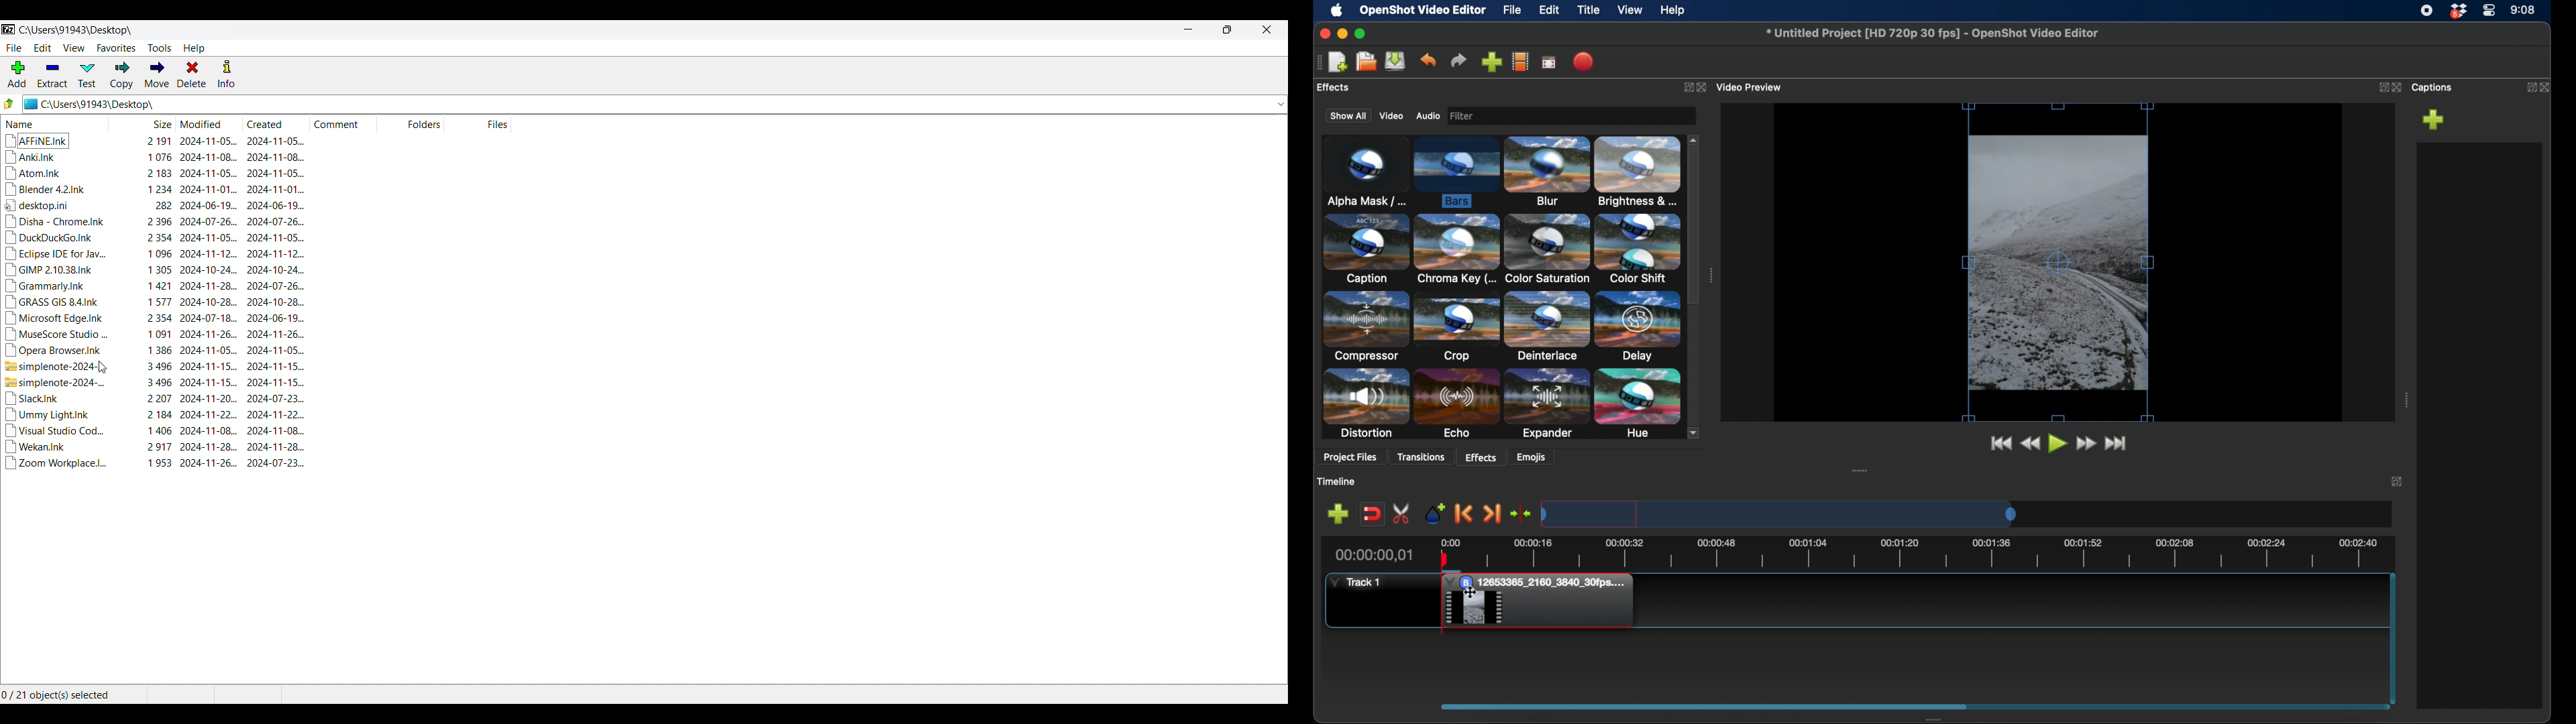 Image resolution: width=2576 pixels, height=728 pixels. What do you see at coordinates (2056, 119) in the screenshot?
I see `top bar ` at bounding box center [2056, 119].